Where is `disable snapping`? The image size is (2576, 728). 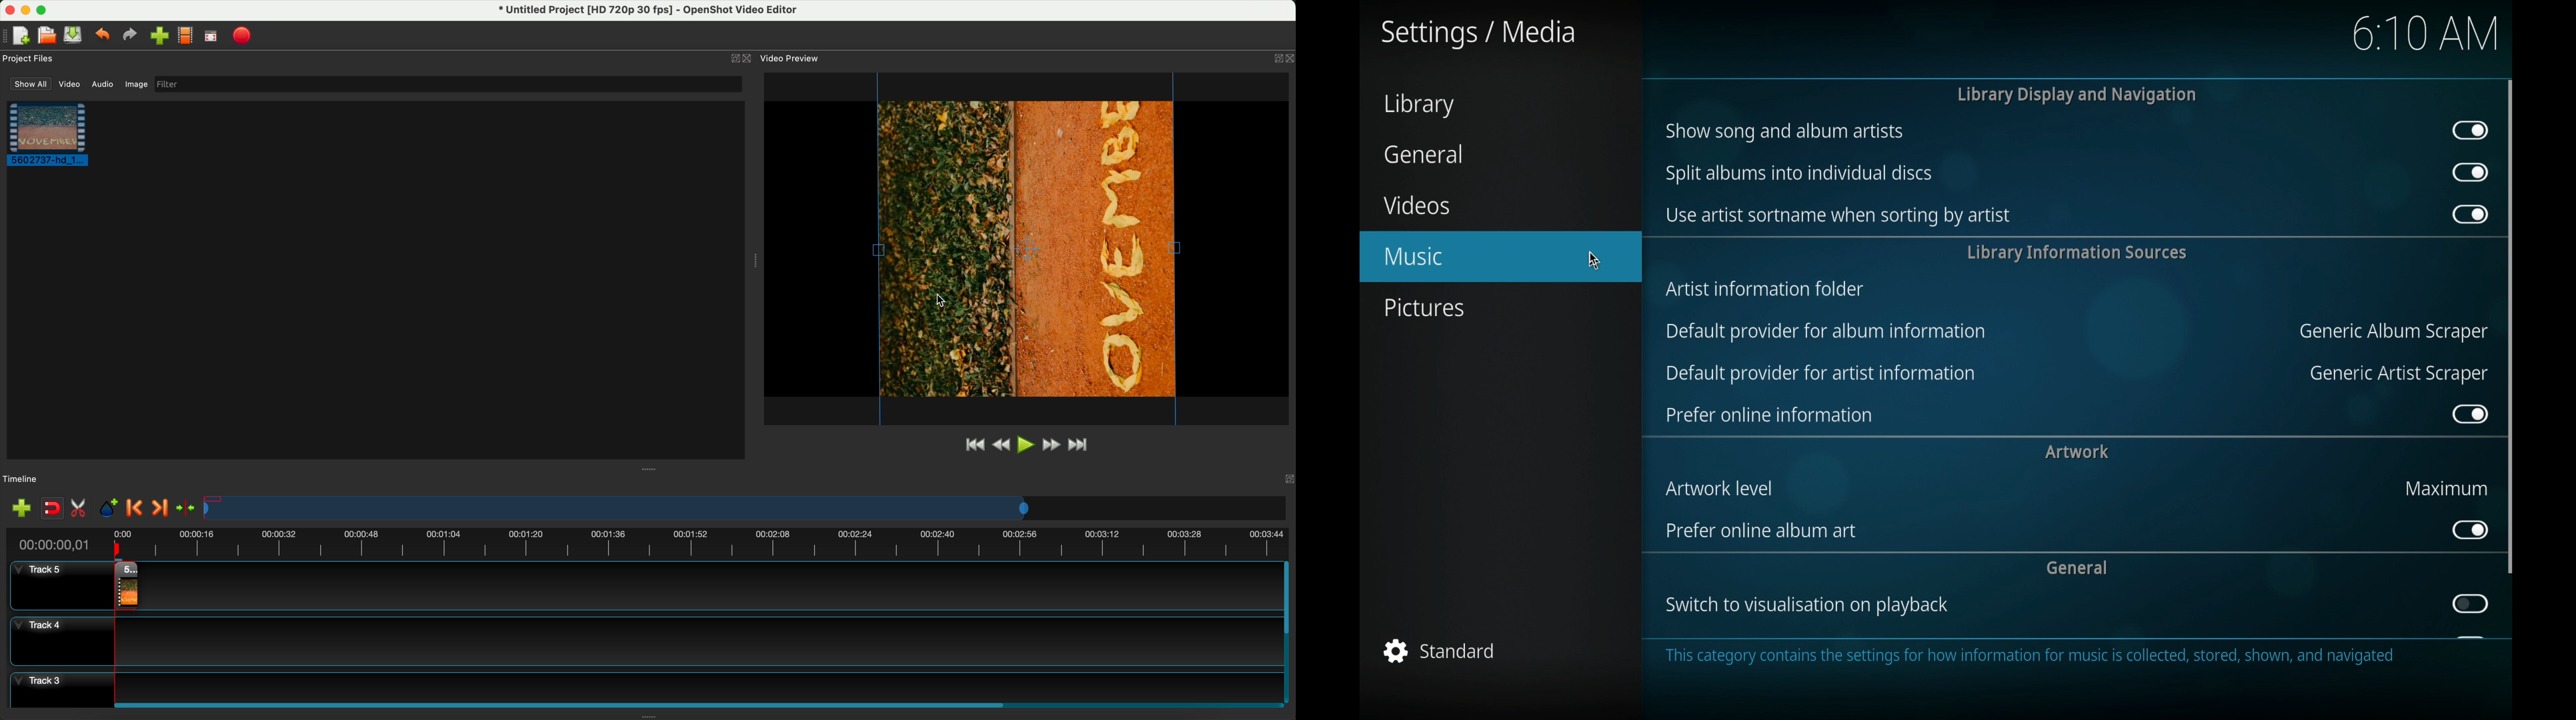 disable snapping is located at coordinates (53, 509).